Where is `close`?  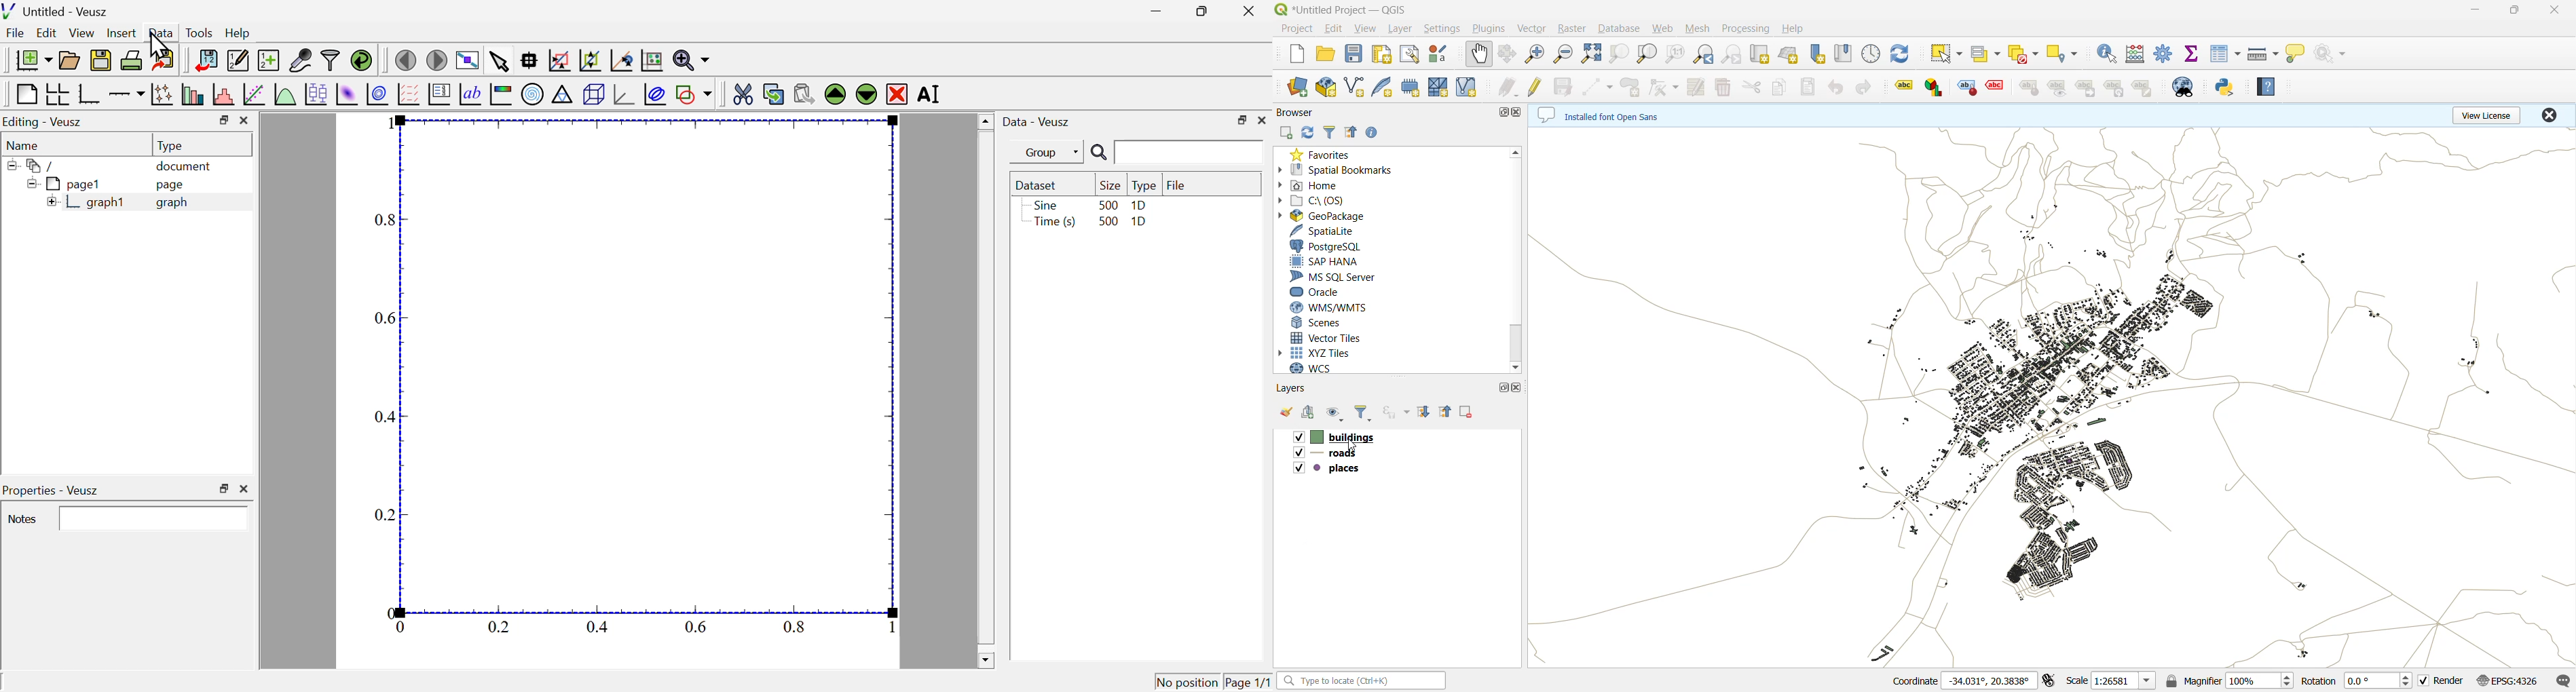
close is located at coordinates (2552, 114).